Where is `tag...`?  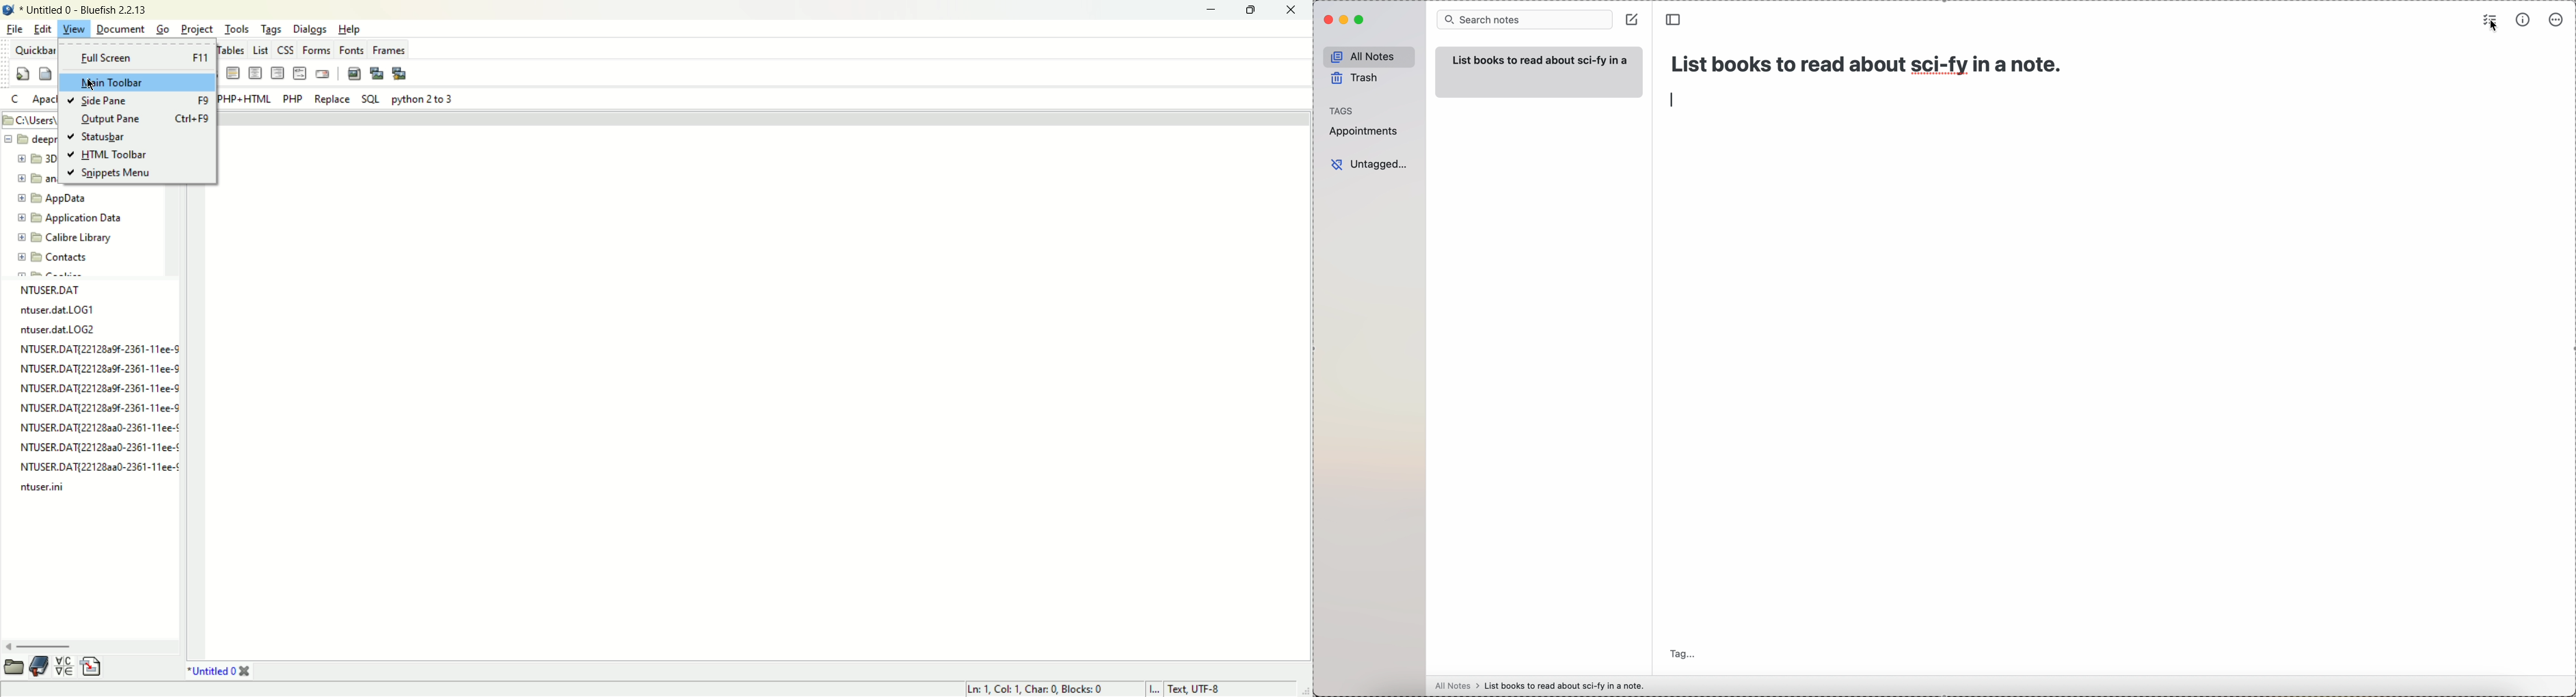 tag... is located at coordinates (1683, 647).